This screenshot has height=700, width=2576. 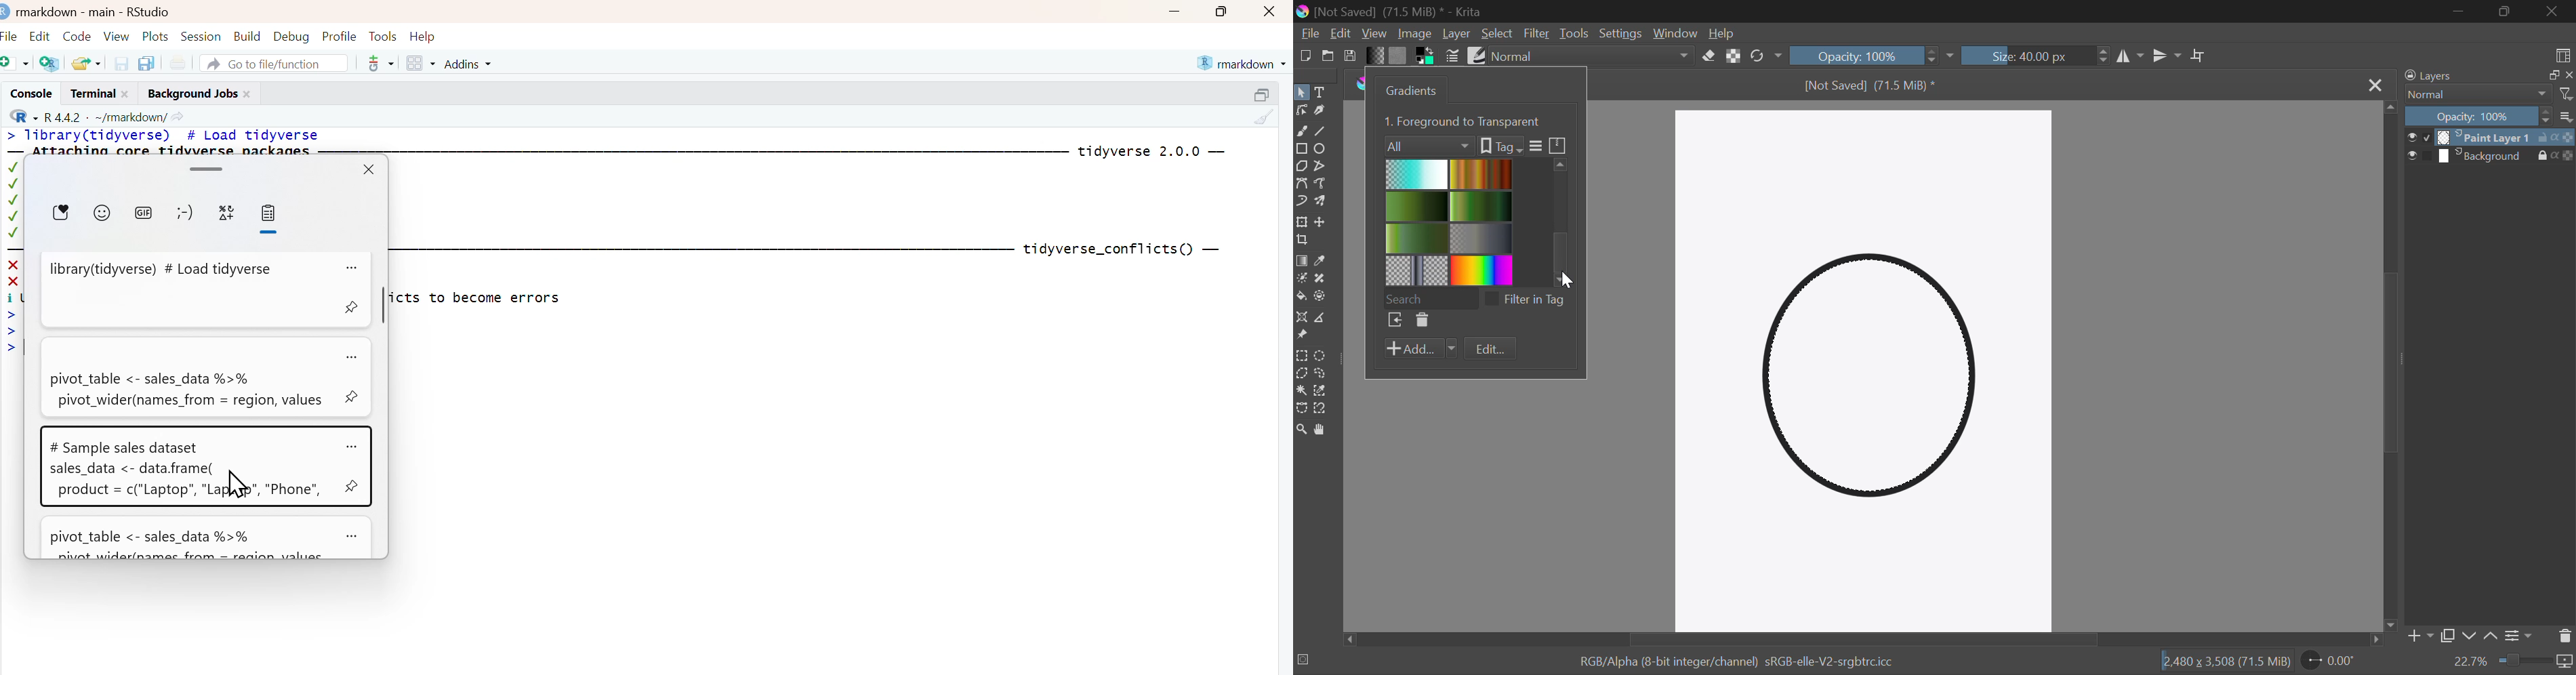 What do you see at coordinates (230, 216) in the screenshot?
I see `symbols` at bounding box center [230, 216].